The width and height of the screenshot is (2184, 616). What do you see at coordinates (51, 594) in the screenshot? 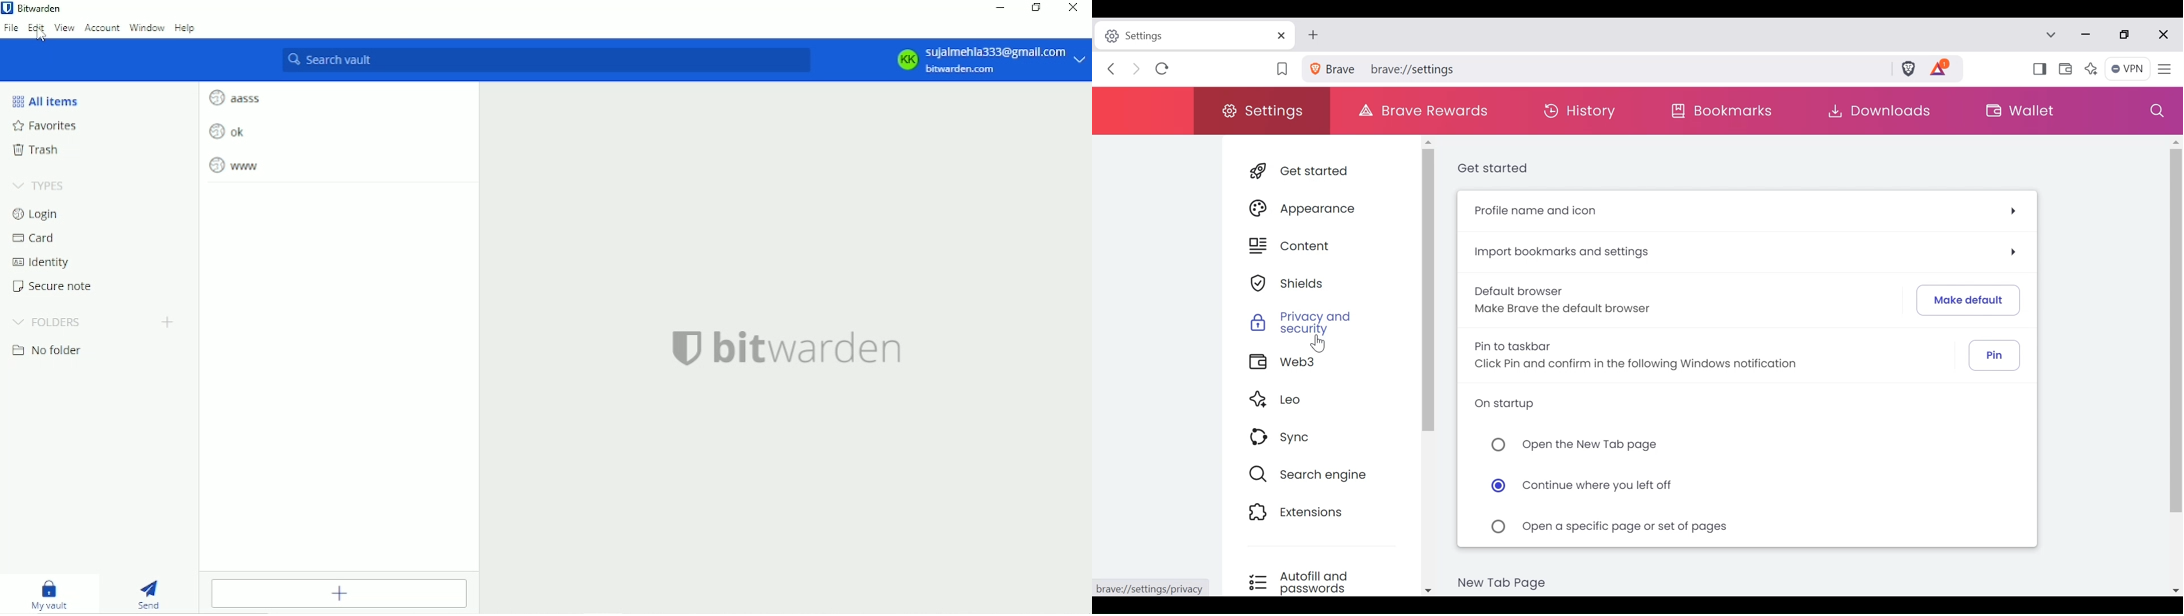
I see `My vault` at bounding box center [51, 594].